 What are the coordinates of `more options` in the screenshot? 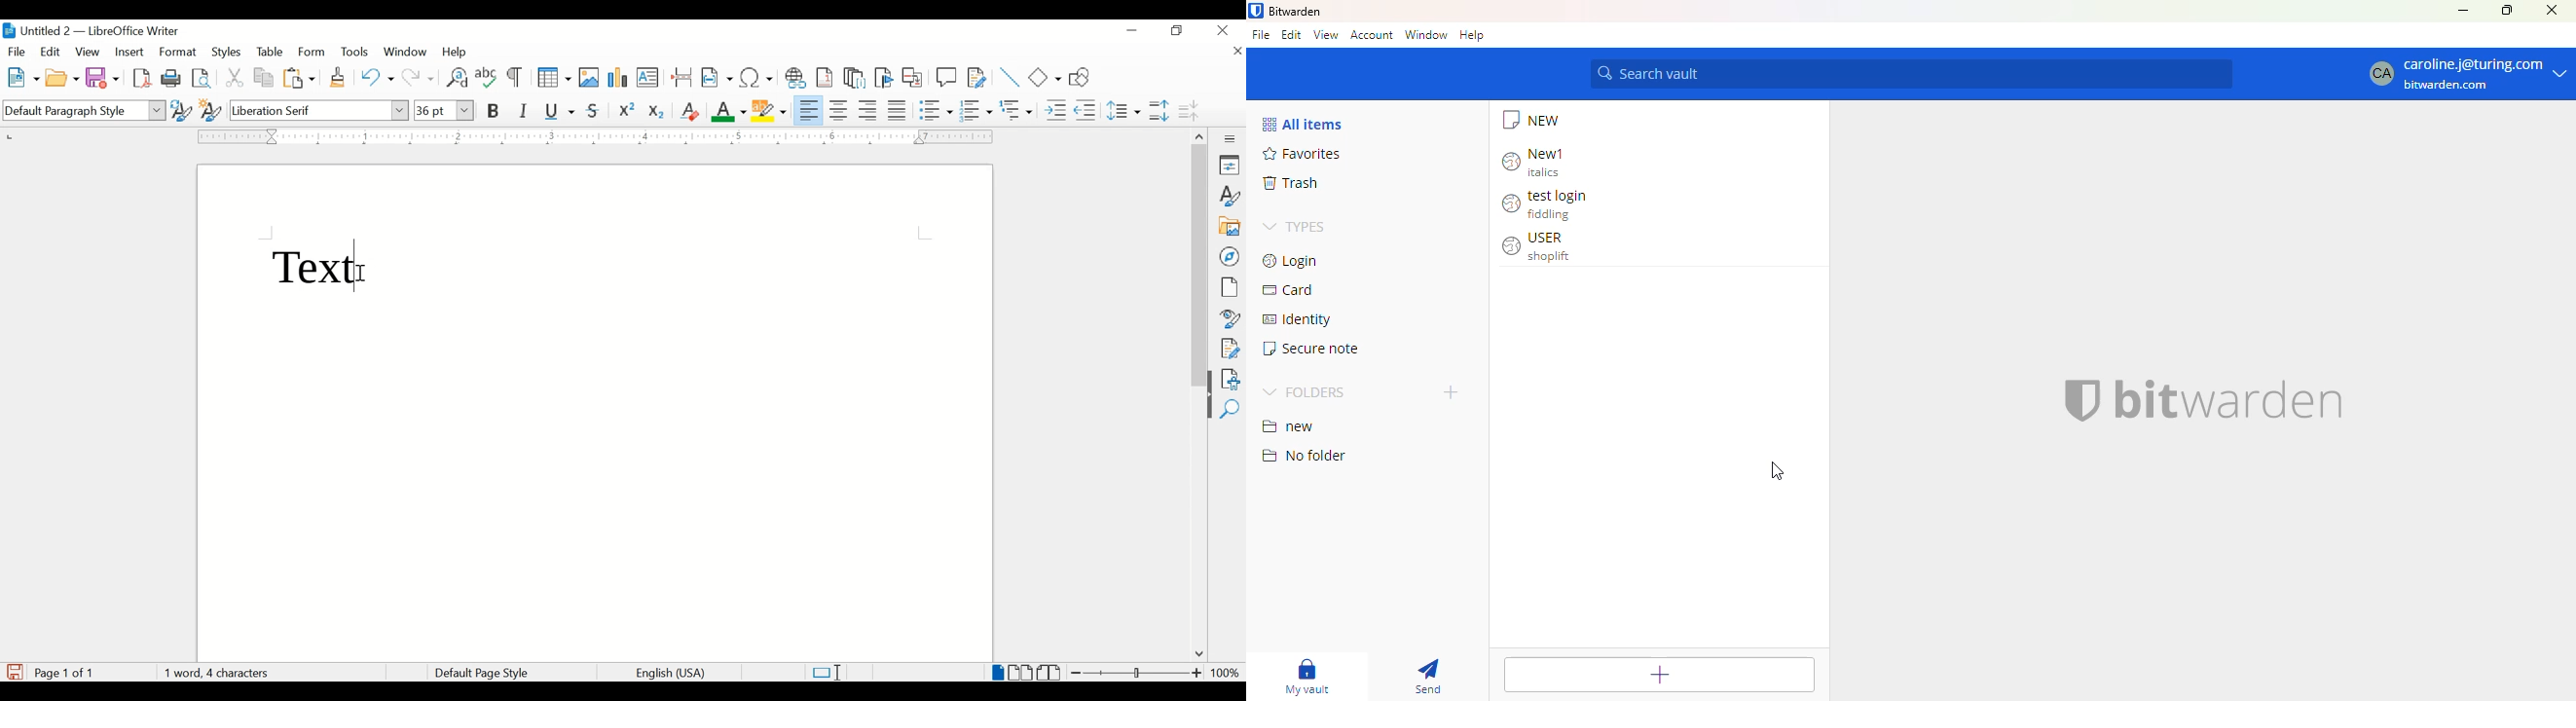 It's located at (1231, 139).